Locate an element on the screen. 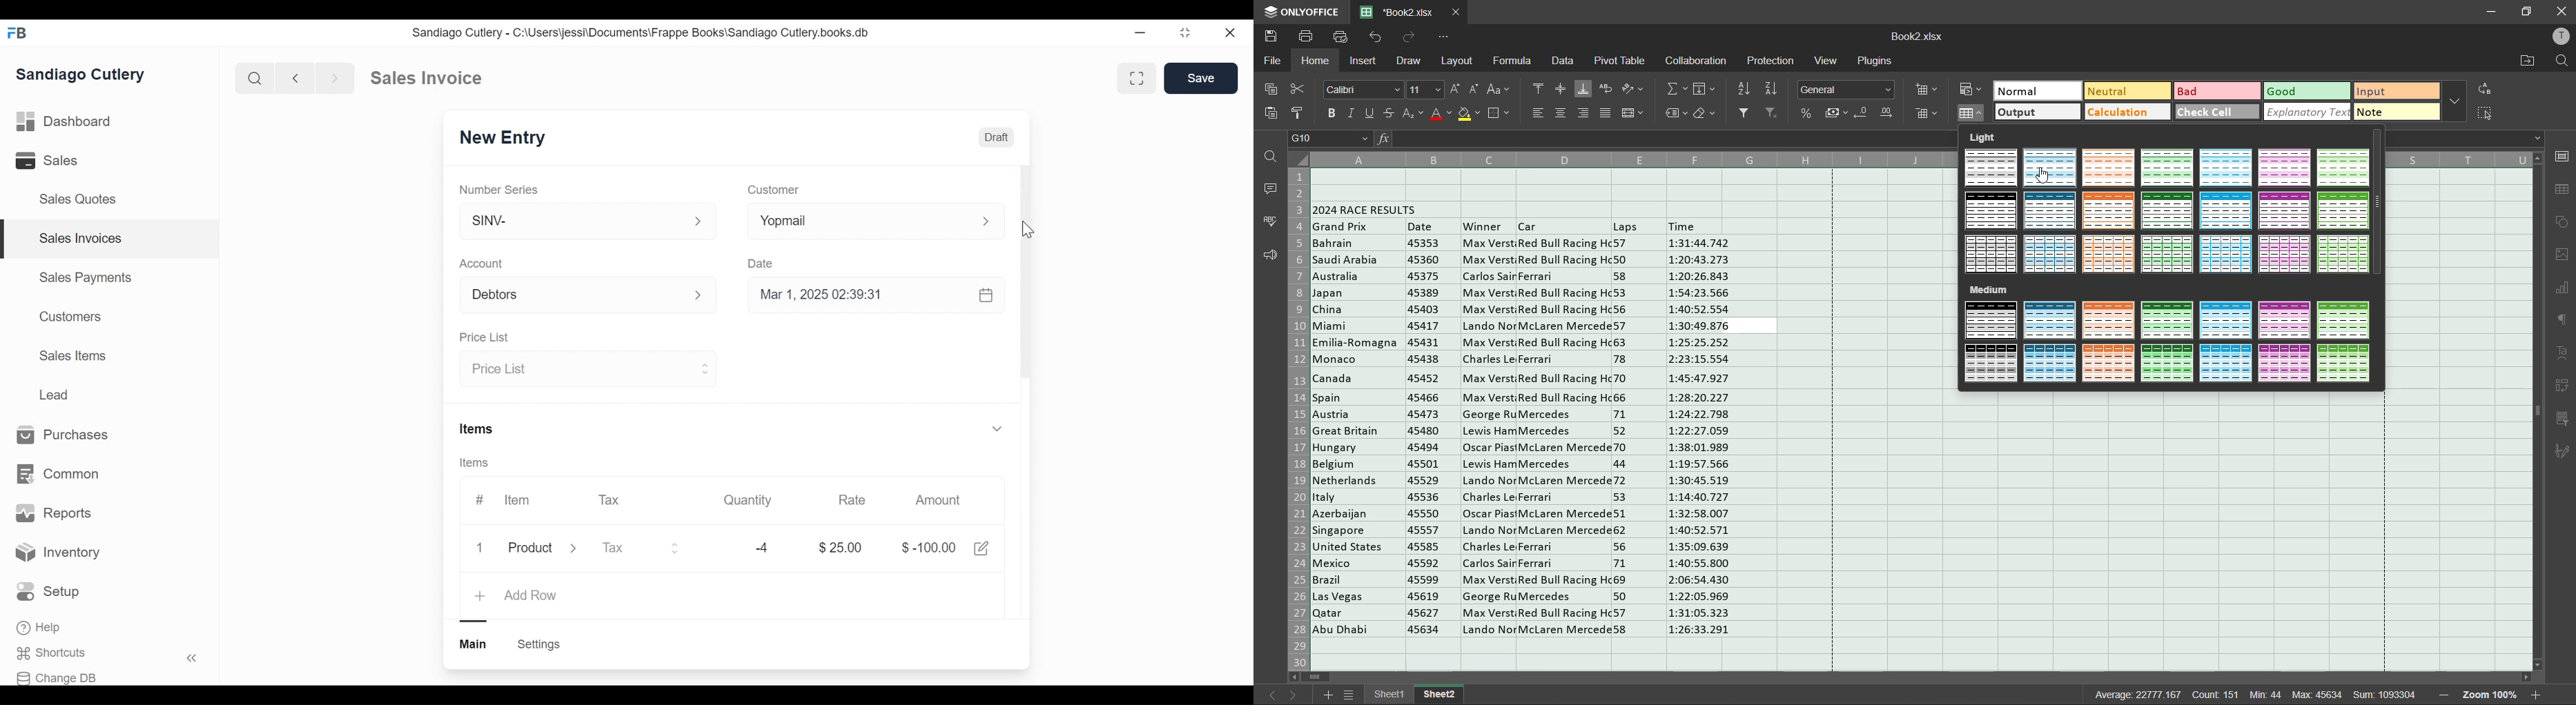   Help is located at coordinates (39, 627).